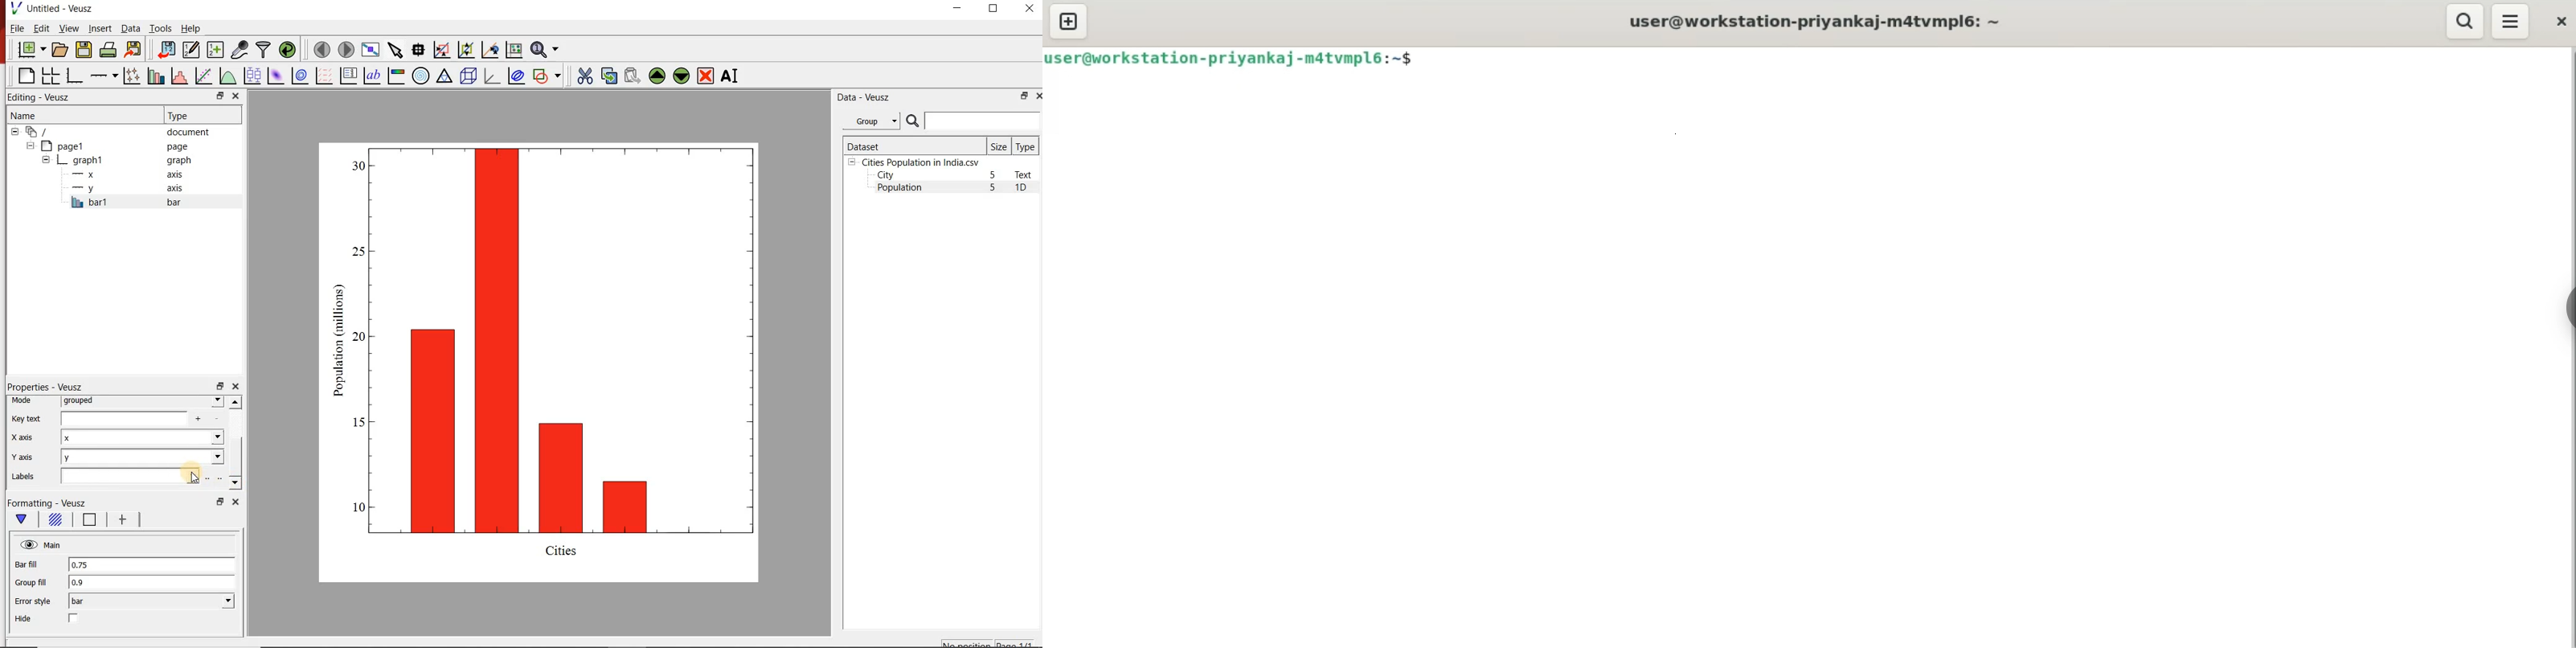 The width and height of the screenshot is (2576, 672). What do you see at coordinates (418, 48) in the screenshot?
I see `read data points on the graph` at bounding box center [418, 48].